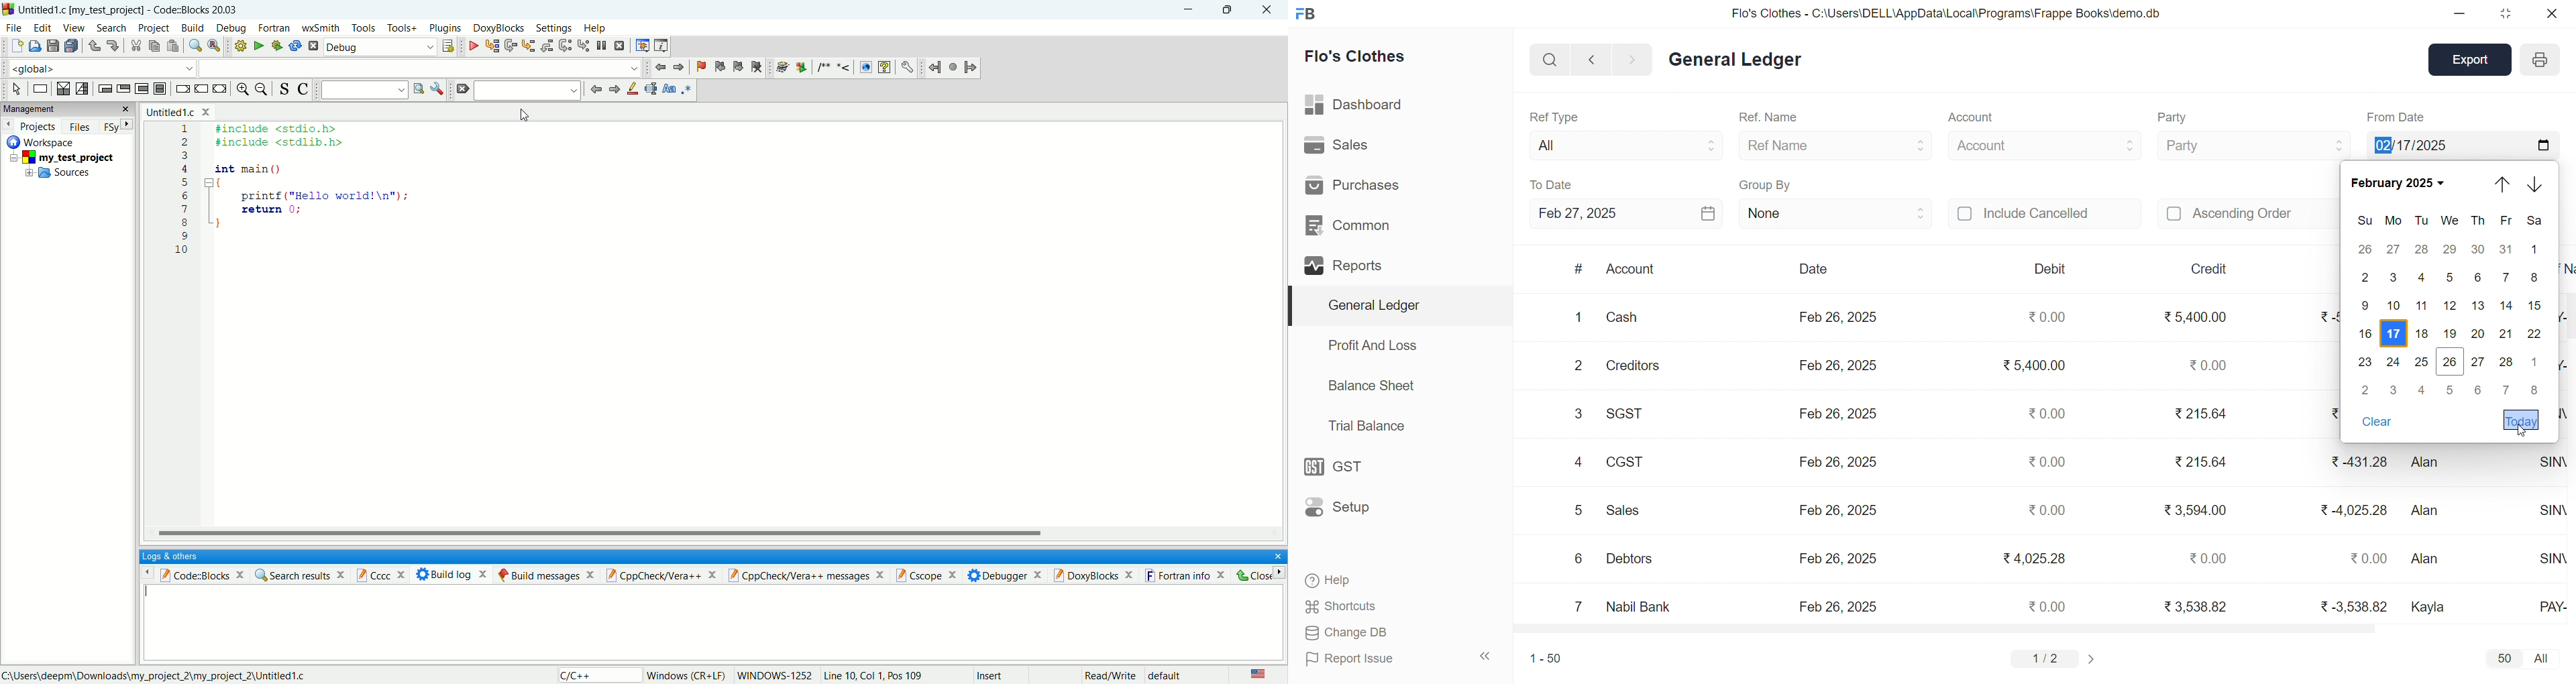  What do you see at coordinates (1770, 118) in the screenshot?
I see `Ref. Name` at bounding box center [1770, 118].